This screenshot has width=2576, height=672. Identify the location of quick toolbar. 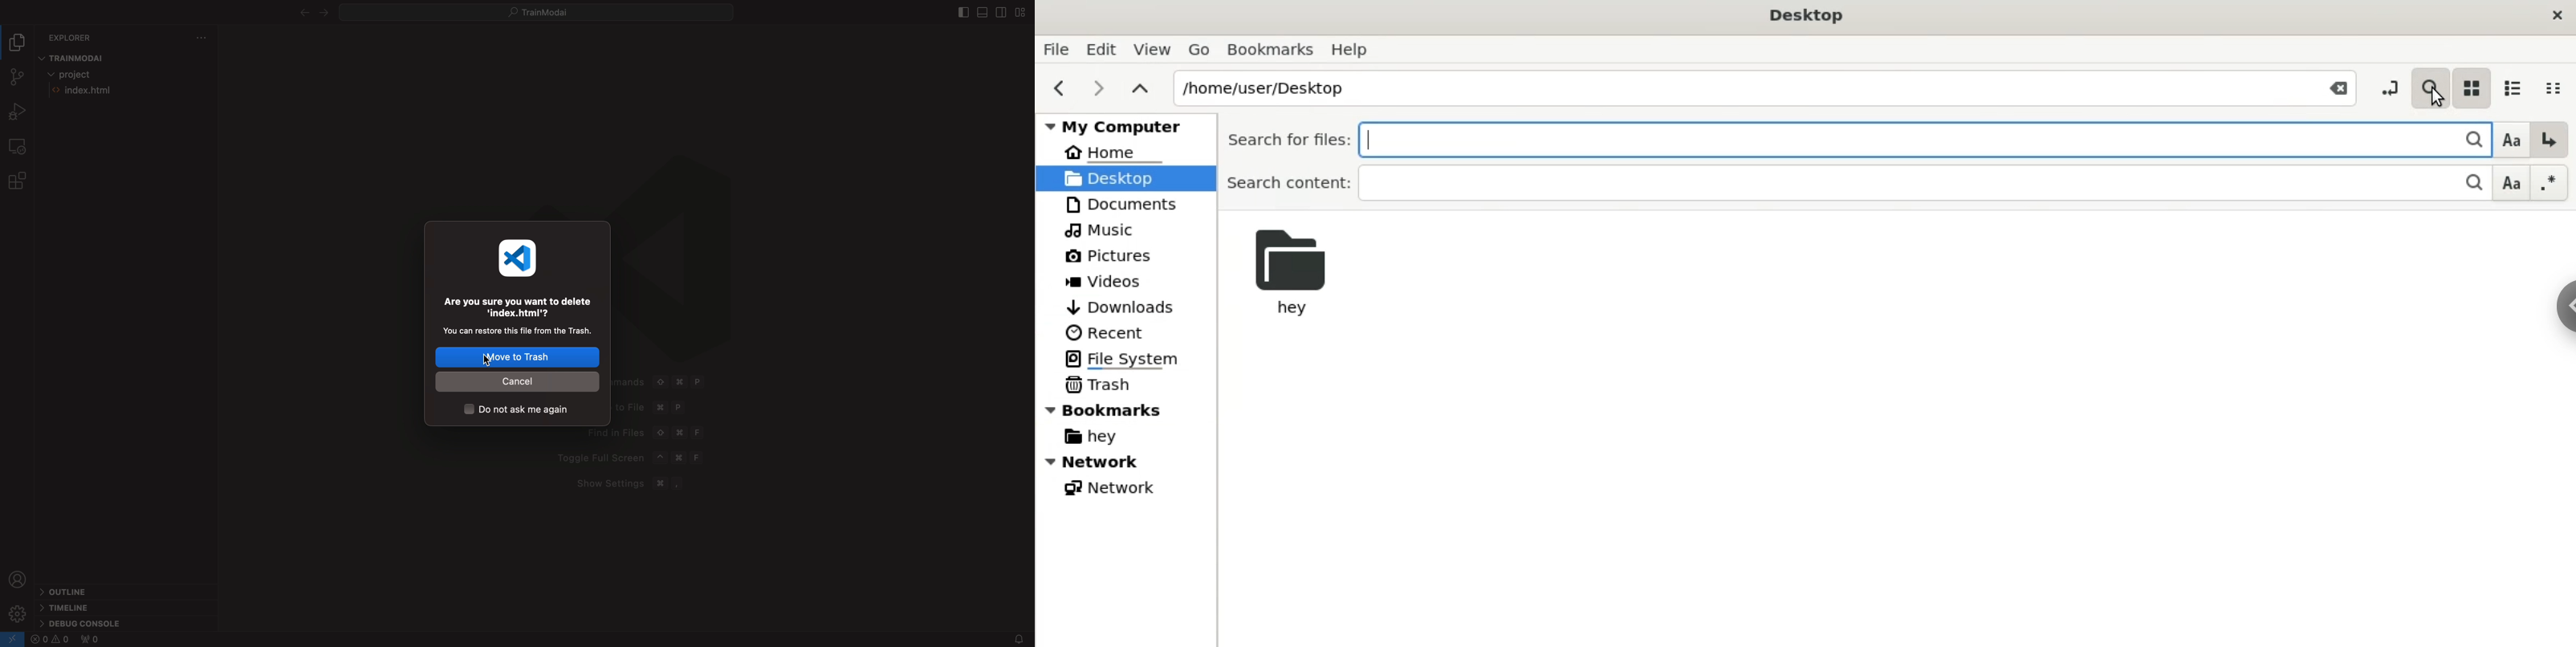
(546, 12).